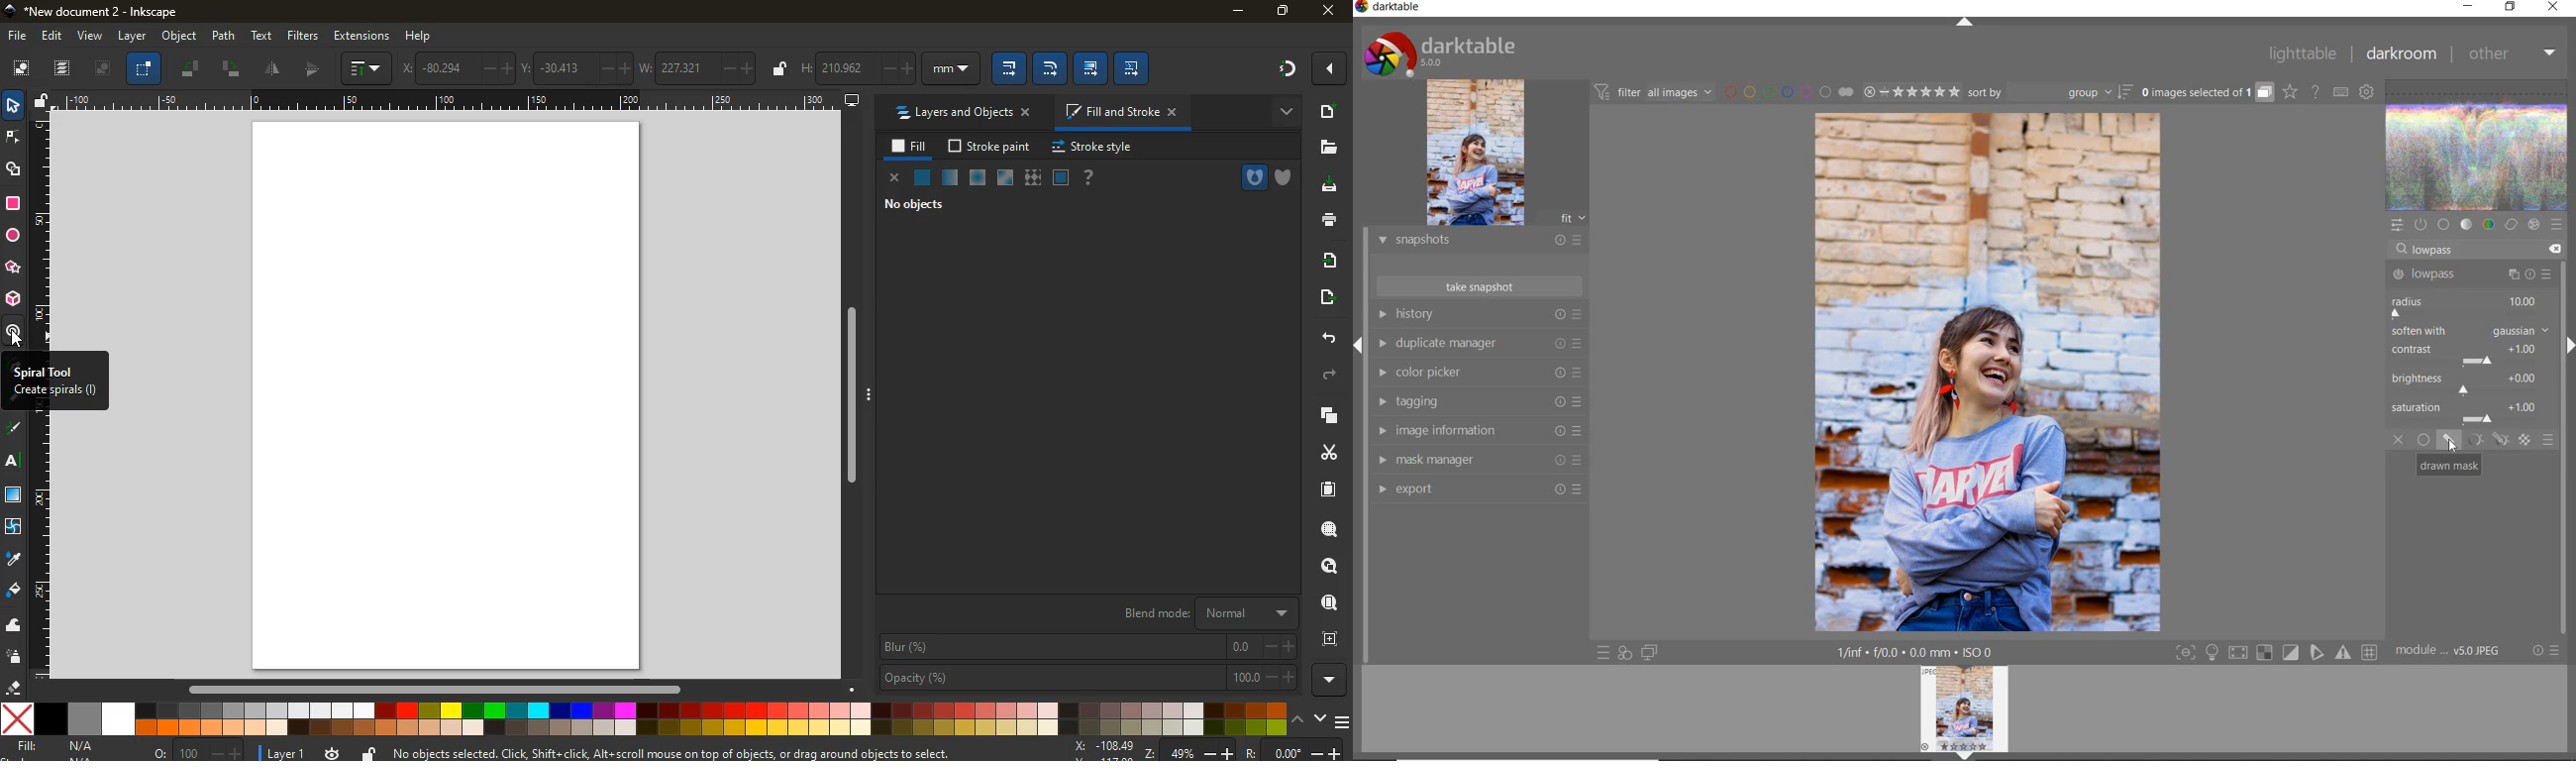 The height and width of the screenshot is (784, 2576). Describe the element at coordinates (2466, 305) in the screenshot. I see `radius` at that location.